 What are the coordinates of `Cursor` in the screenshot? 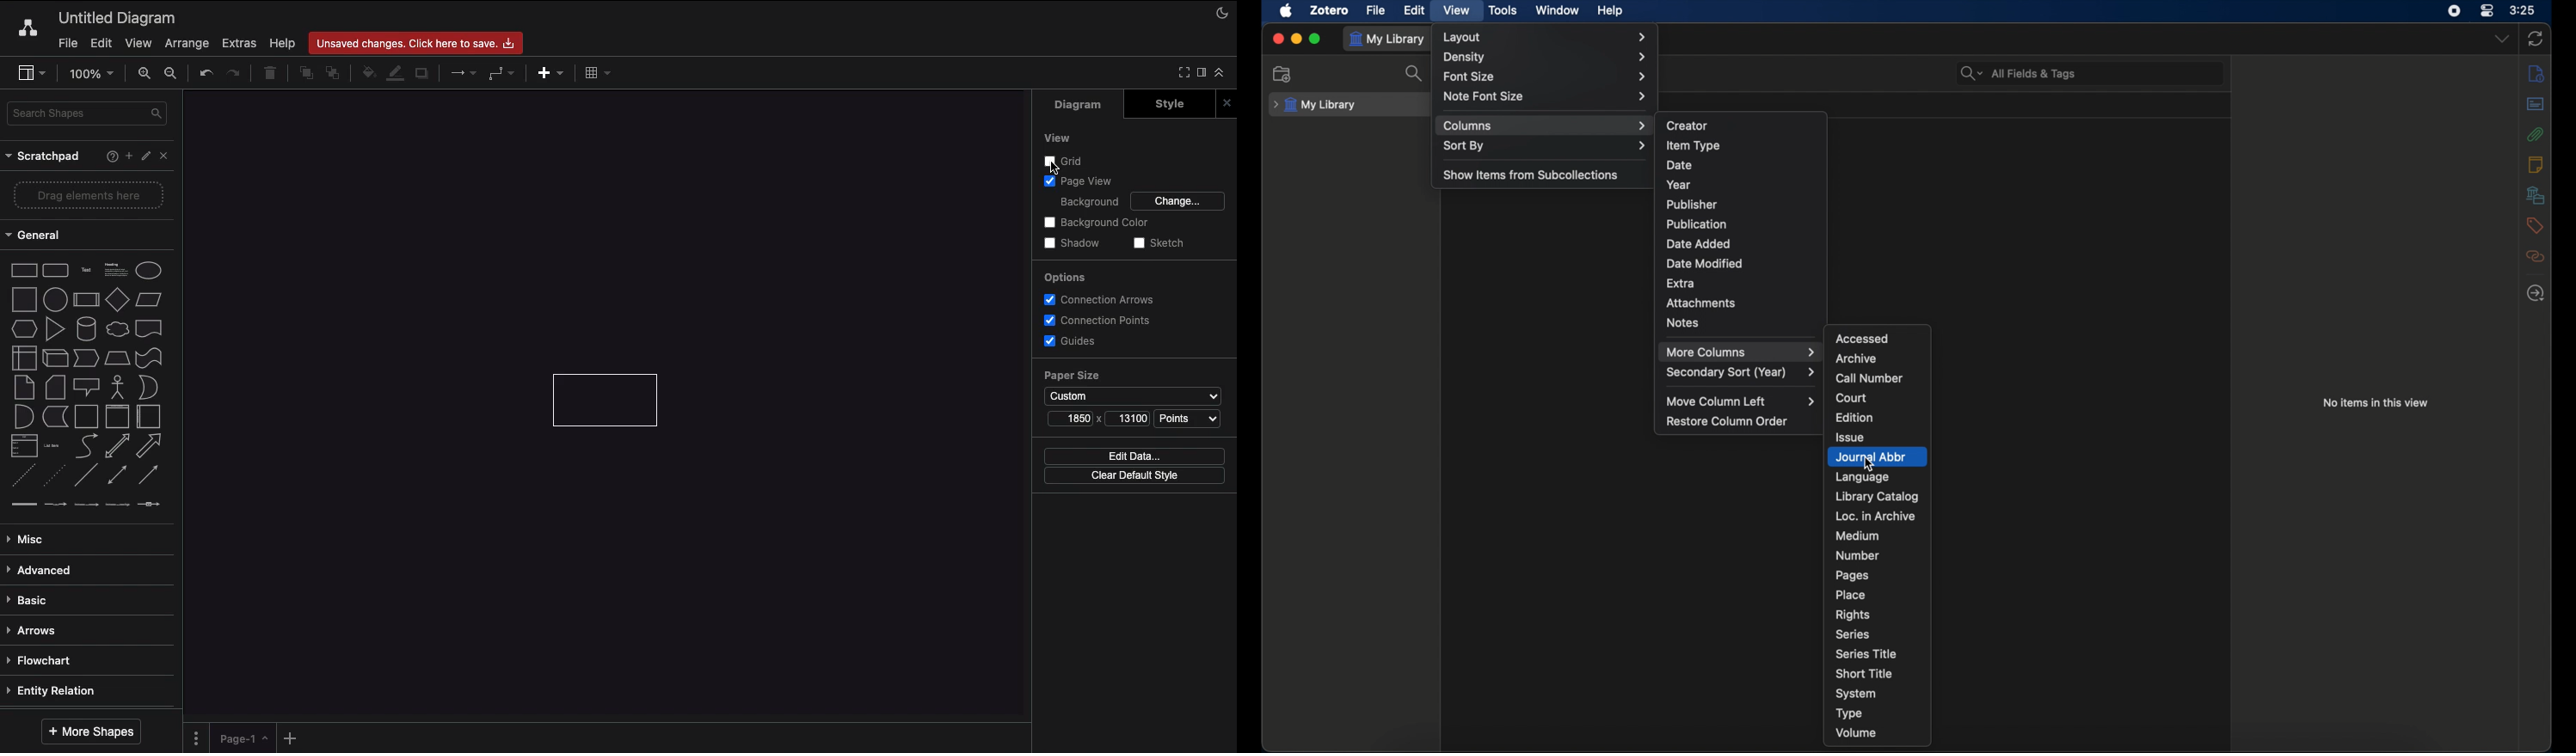 It's located at (1866, 466).